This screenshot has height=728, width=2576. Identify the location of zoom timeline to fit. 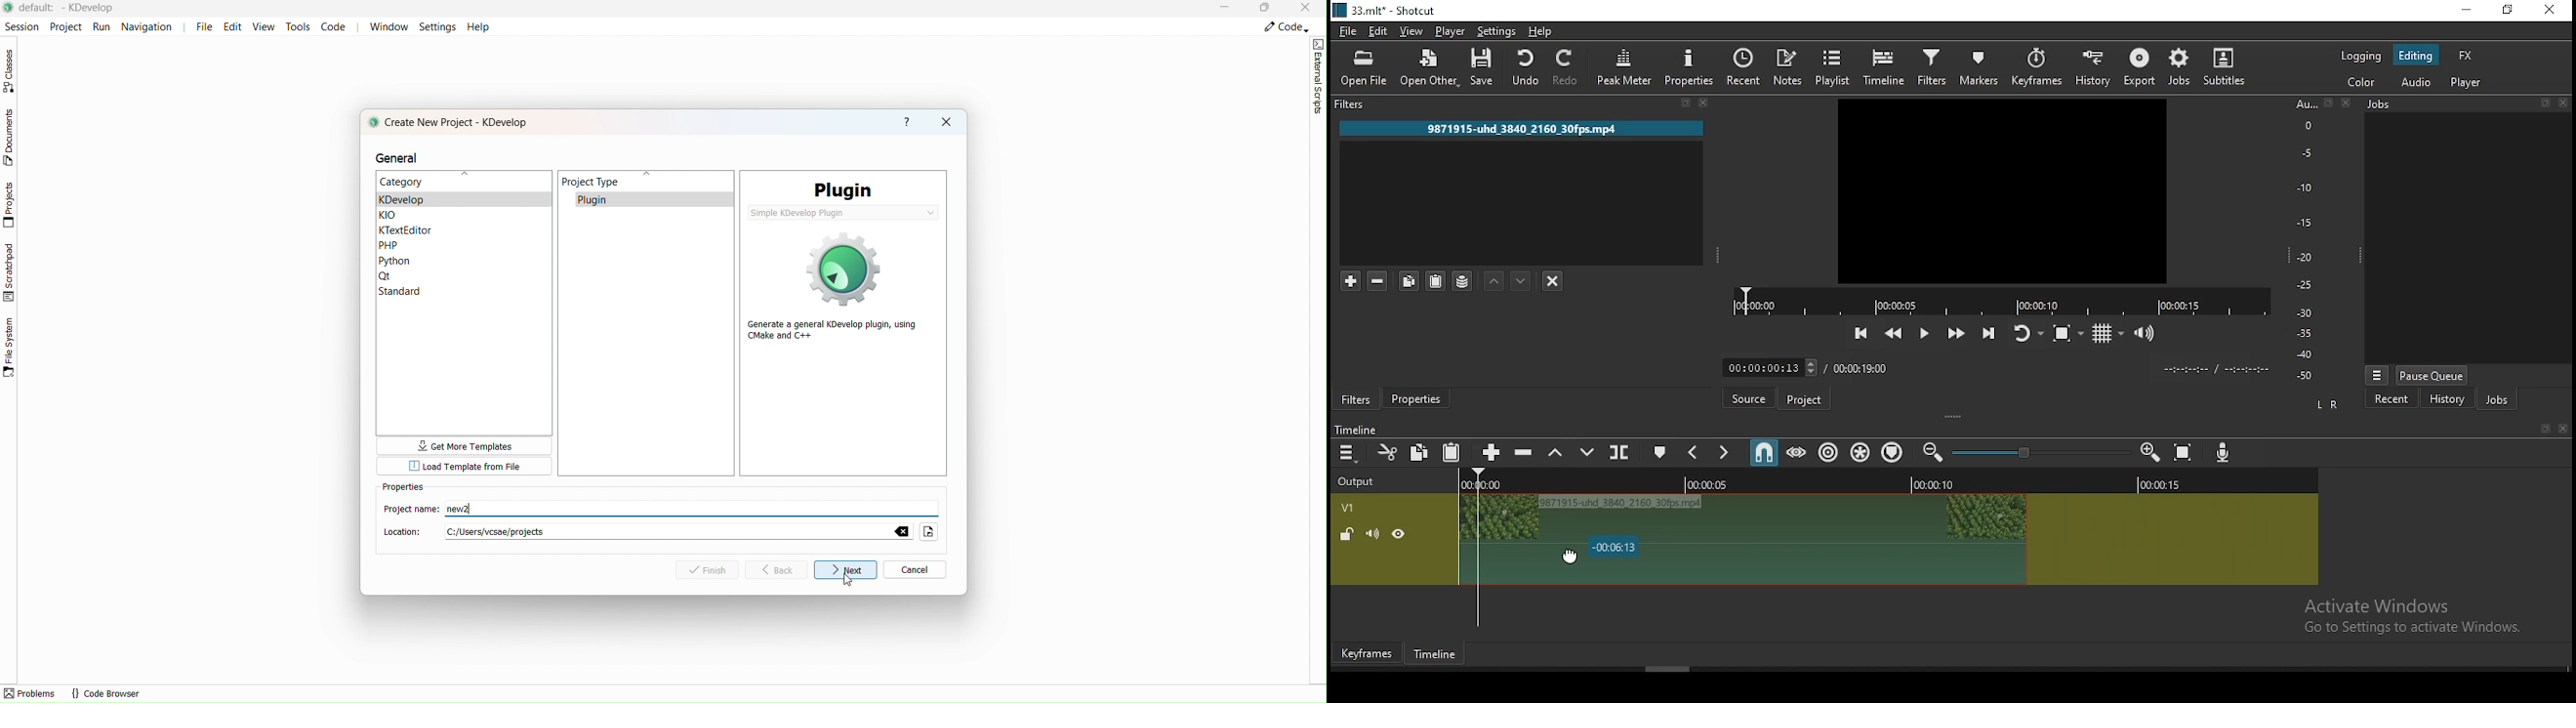
(2186, 454).